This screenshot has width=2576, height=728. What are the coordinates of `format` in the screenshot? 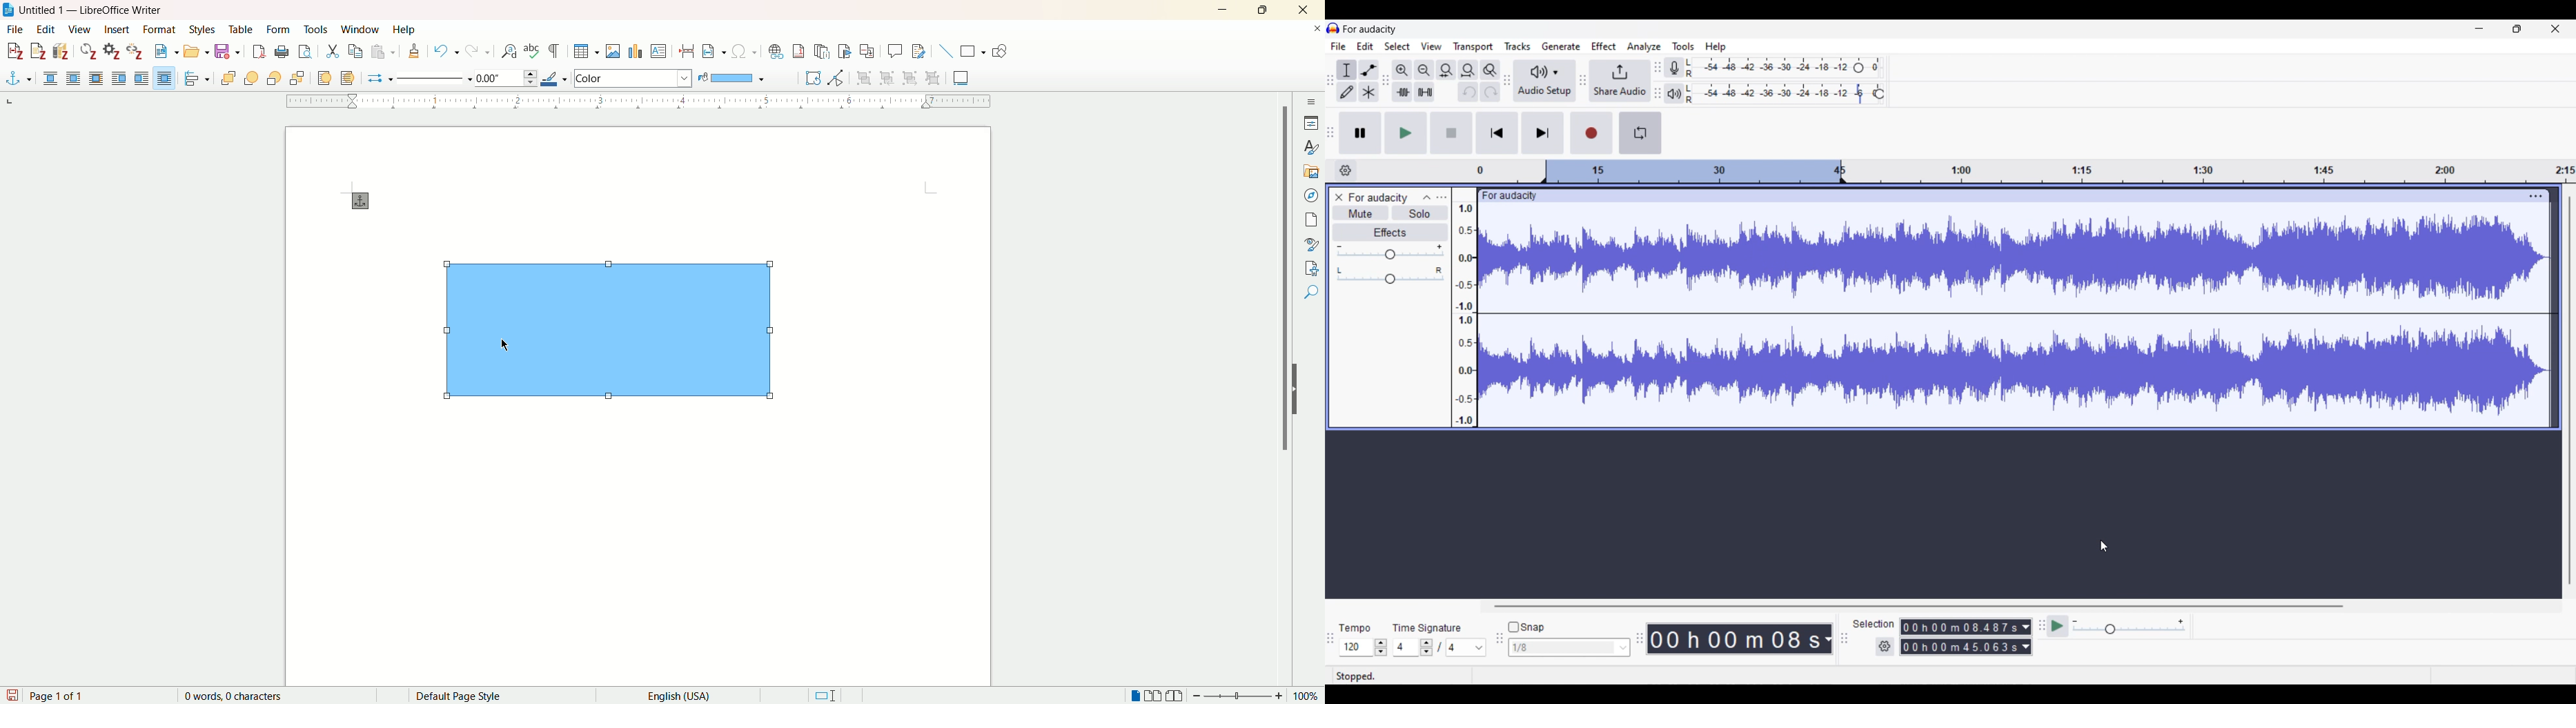 It's located at (159, 30).